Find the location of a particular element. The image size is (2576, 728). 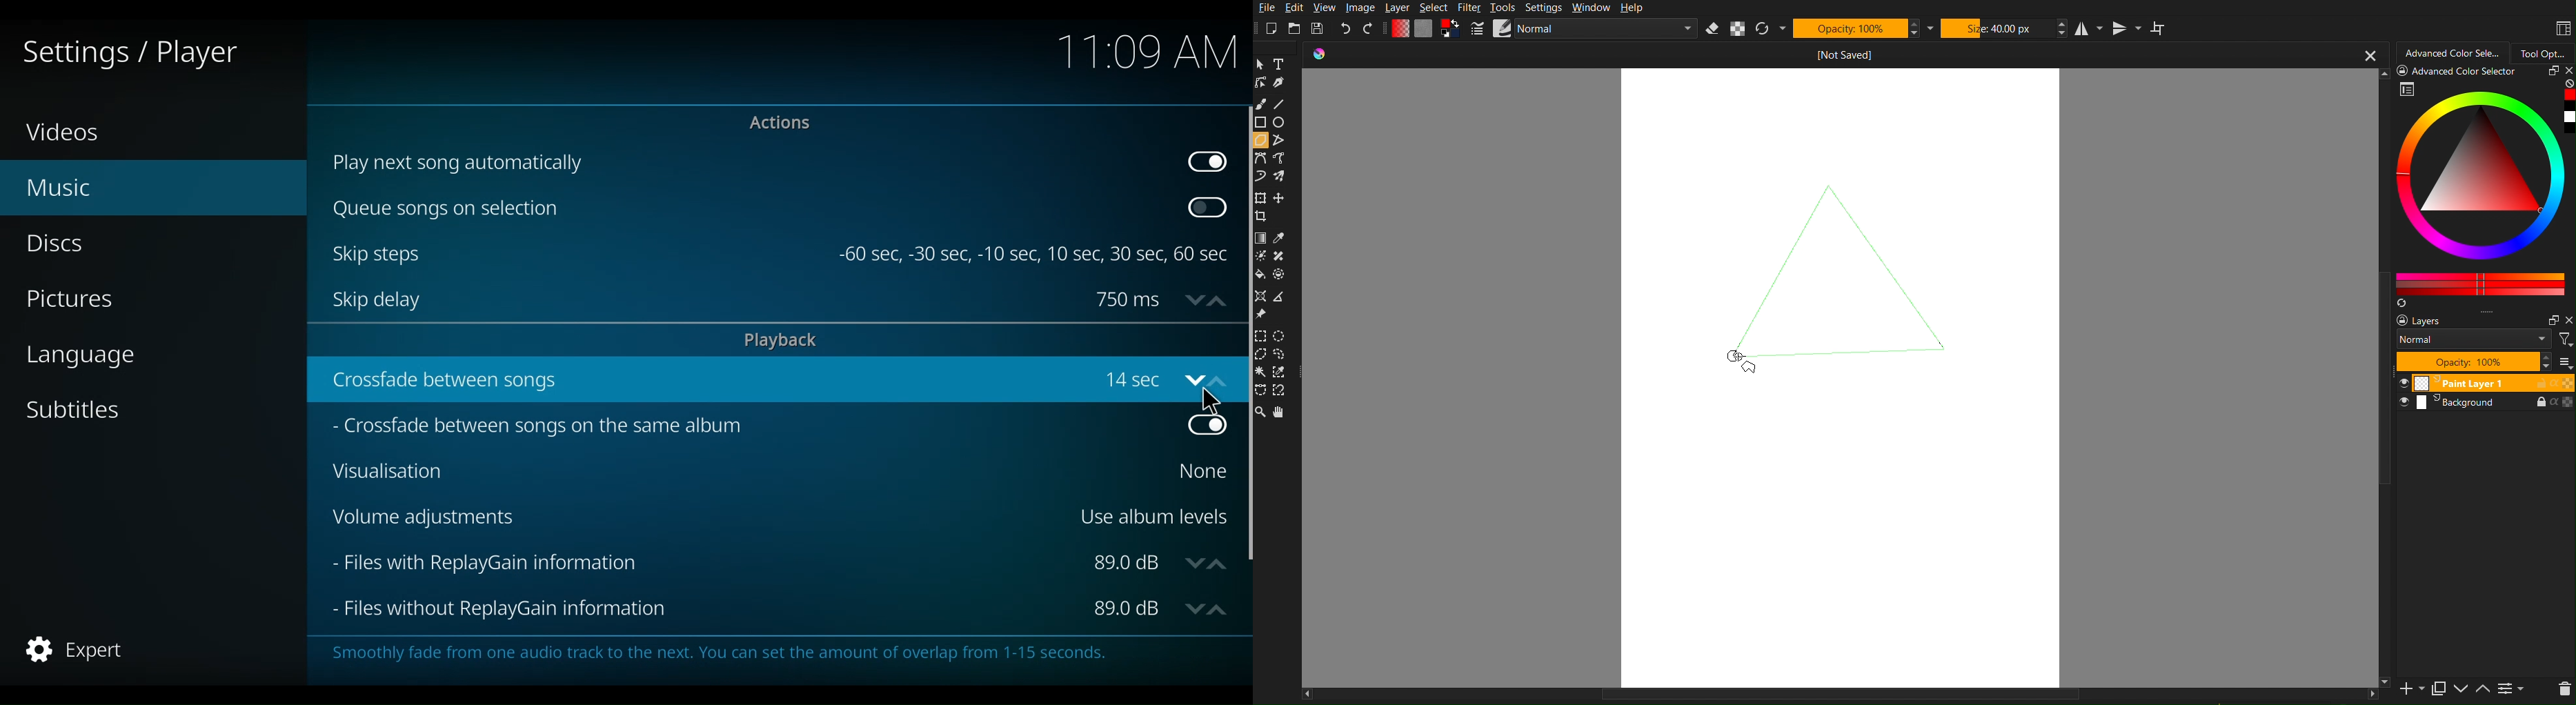

elliptical Selection Tools is located at coordinates (1280, 335).